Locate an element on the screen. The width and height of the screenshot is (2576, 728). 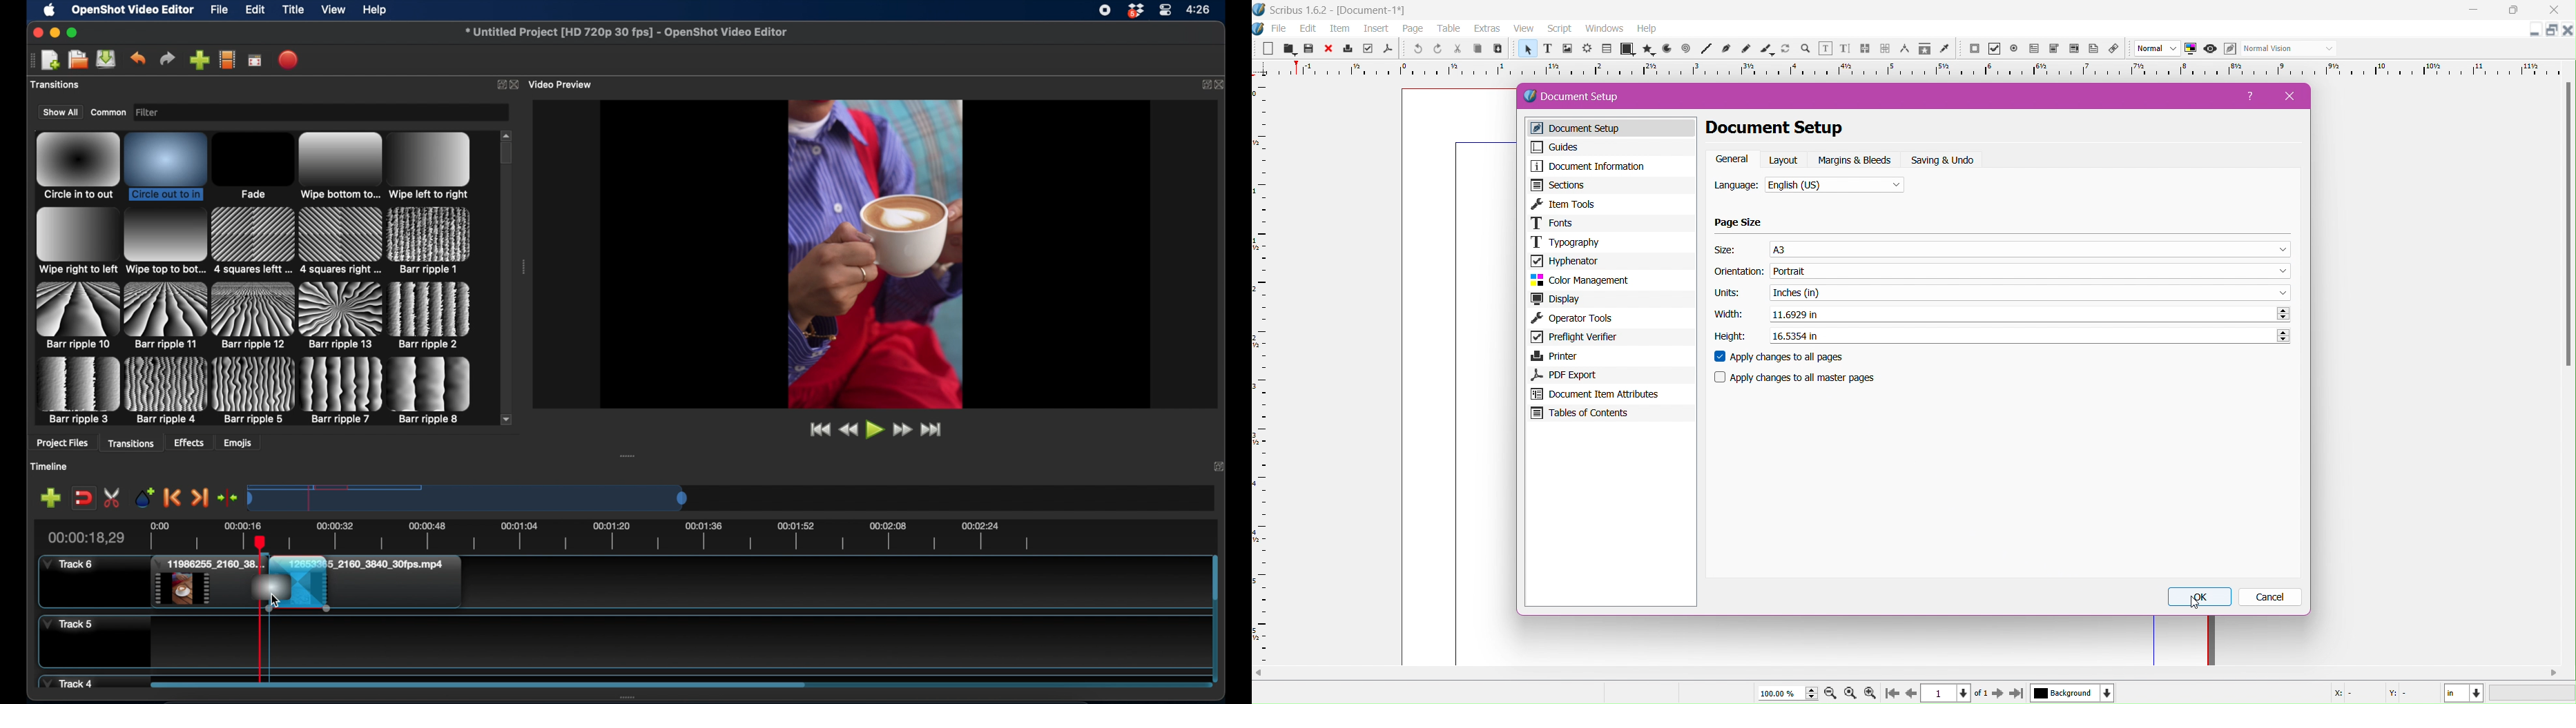
go to start page is located at coordinates (1890, 694).